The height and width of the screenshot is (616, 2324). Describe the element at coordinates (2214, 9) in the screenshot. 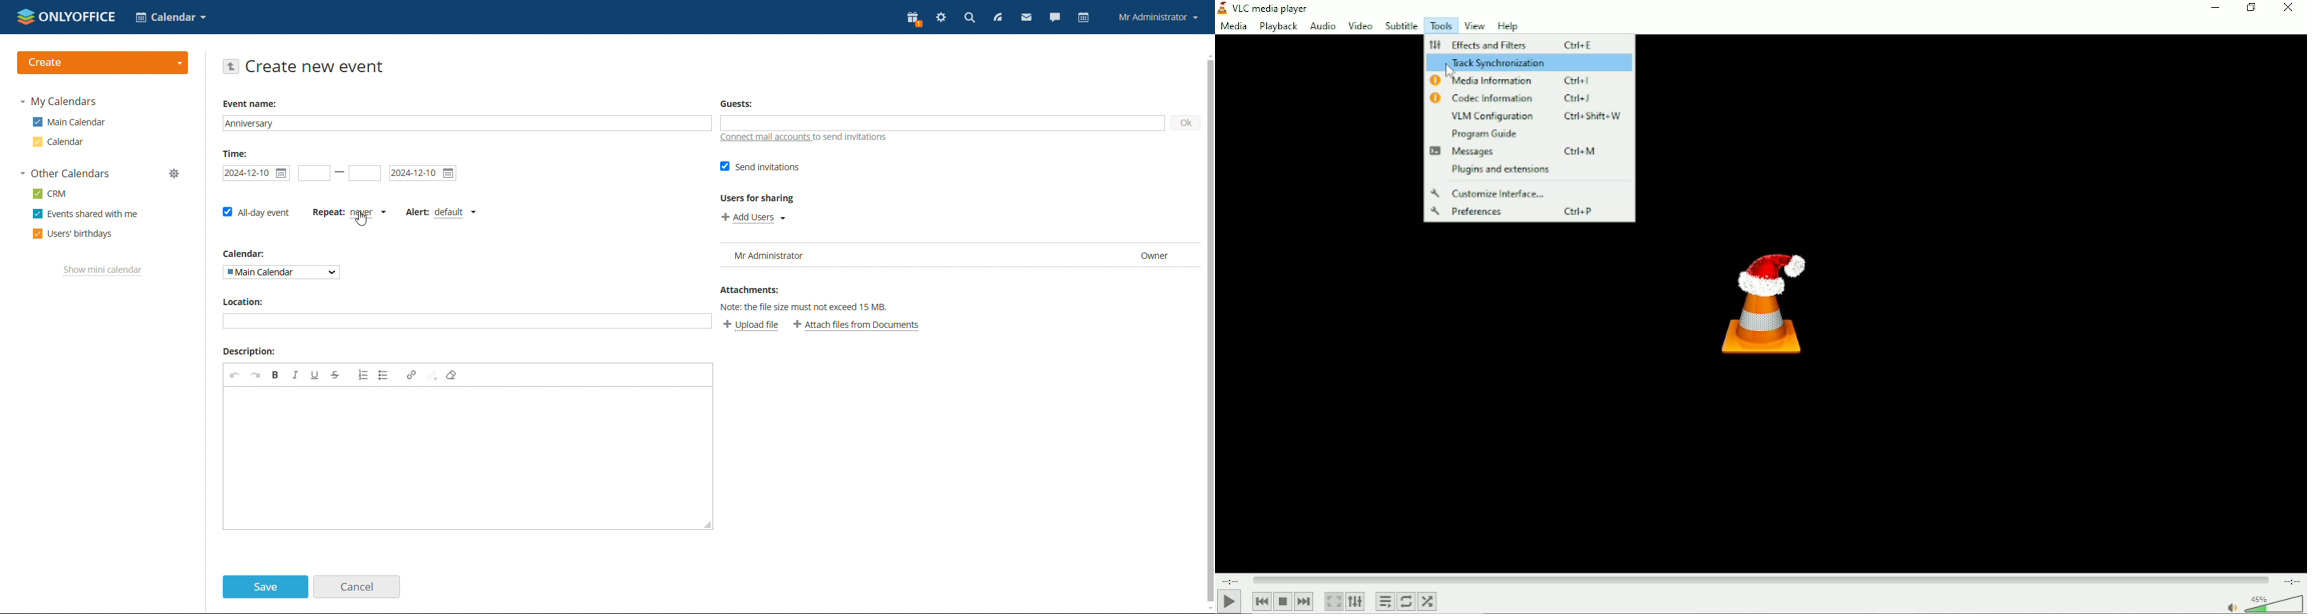

I see `Minimize` at that location.